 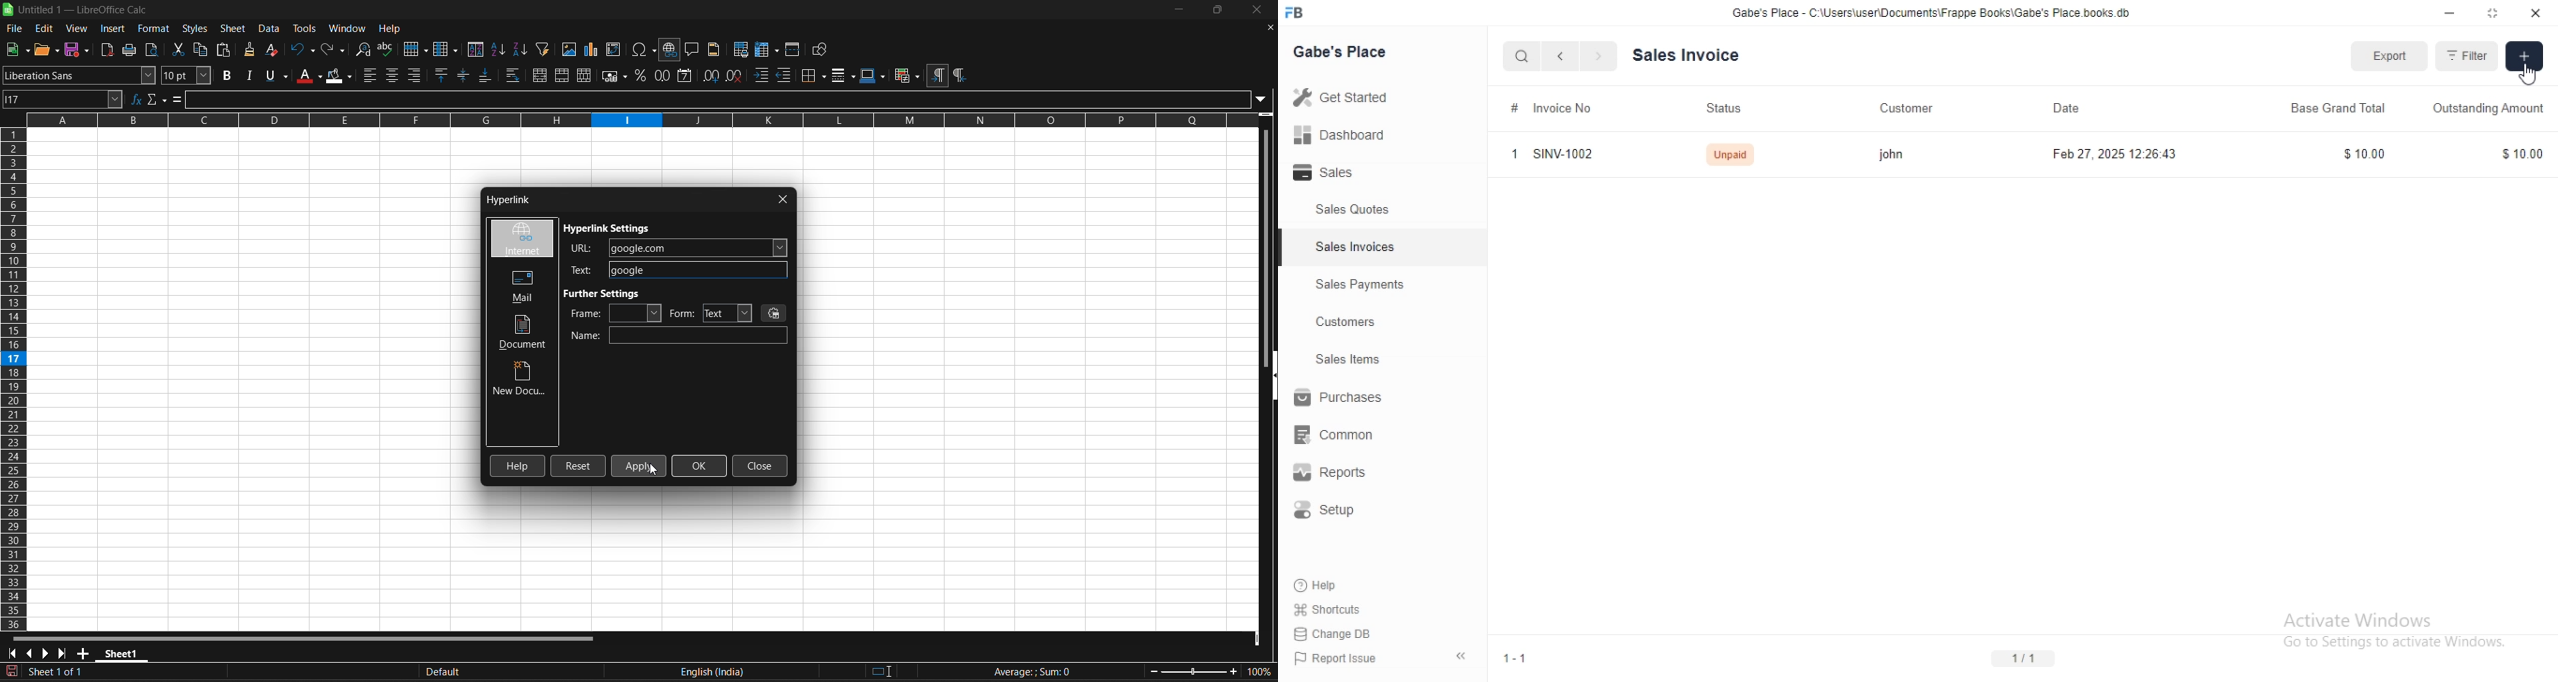 I want to click on Unpaid, so click(x=1735, y=155).